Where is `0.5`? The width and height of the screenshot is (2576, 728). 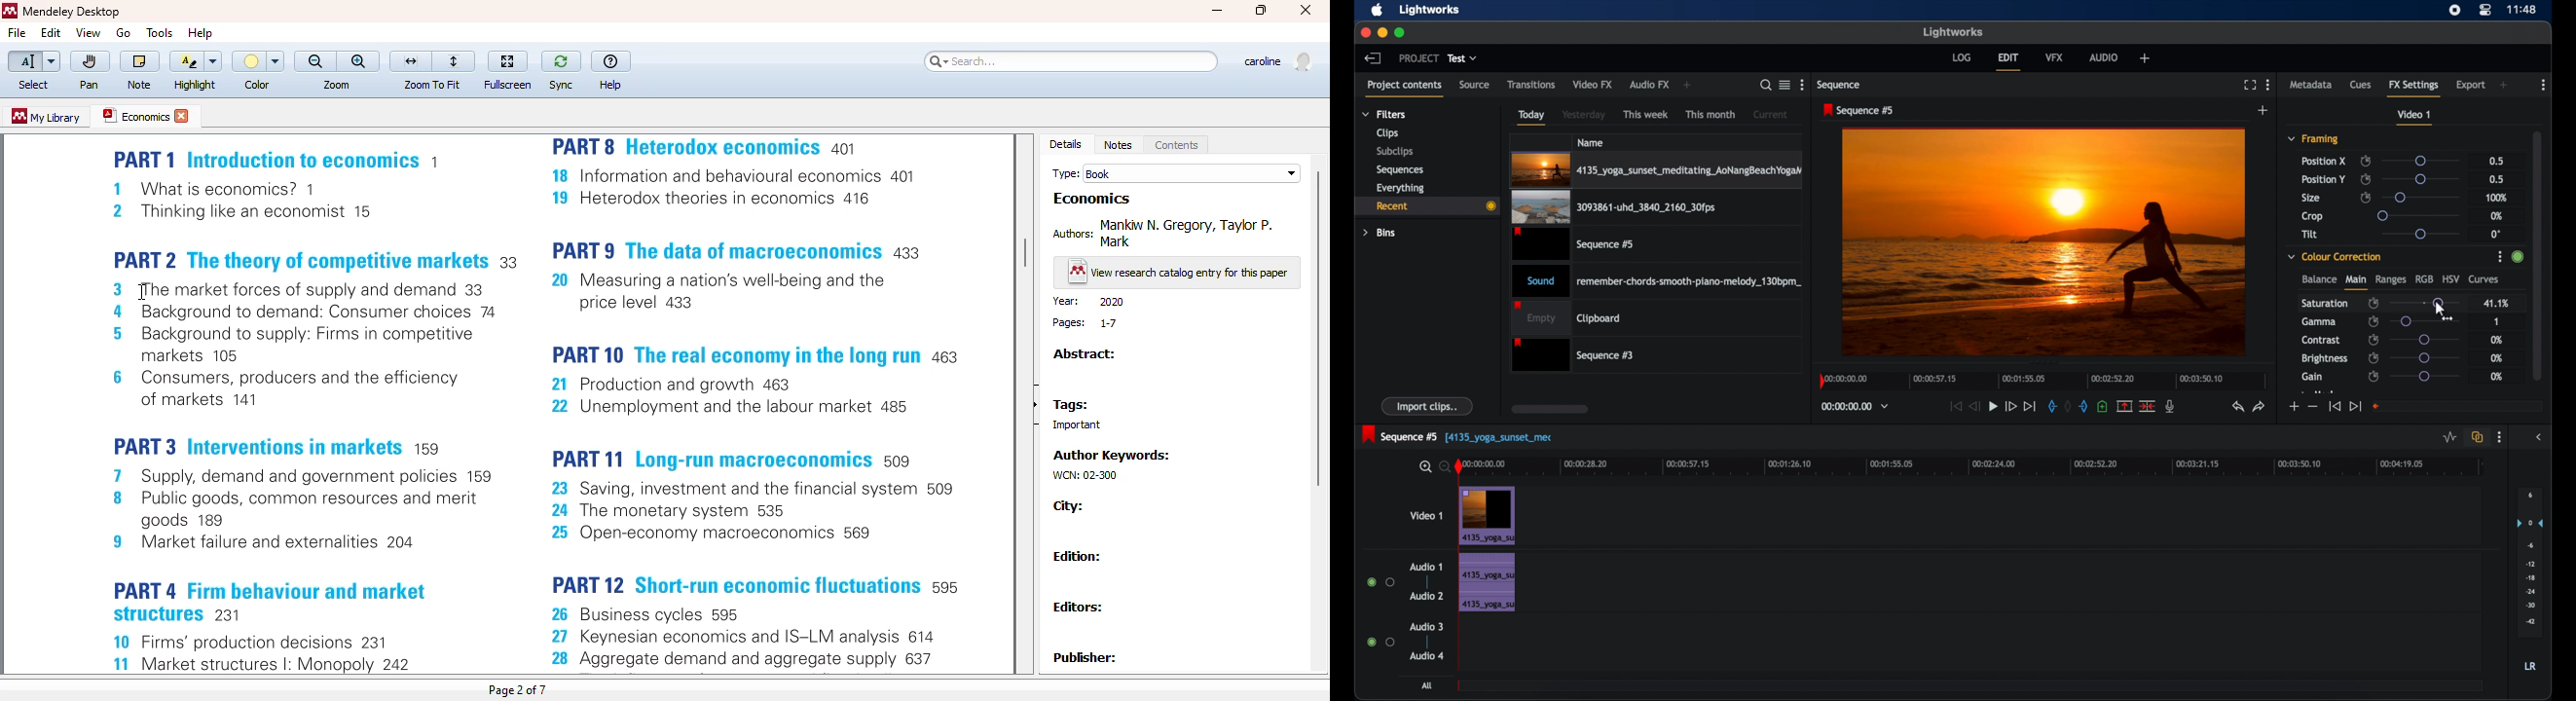 0.5 is located at coordinates (2495, 160).